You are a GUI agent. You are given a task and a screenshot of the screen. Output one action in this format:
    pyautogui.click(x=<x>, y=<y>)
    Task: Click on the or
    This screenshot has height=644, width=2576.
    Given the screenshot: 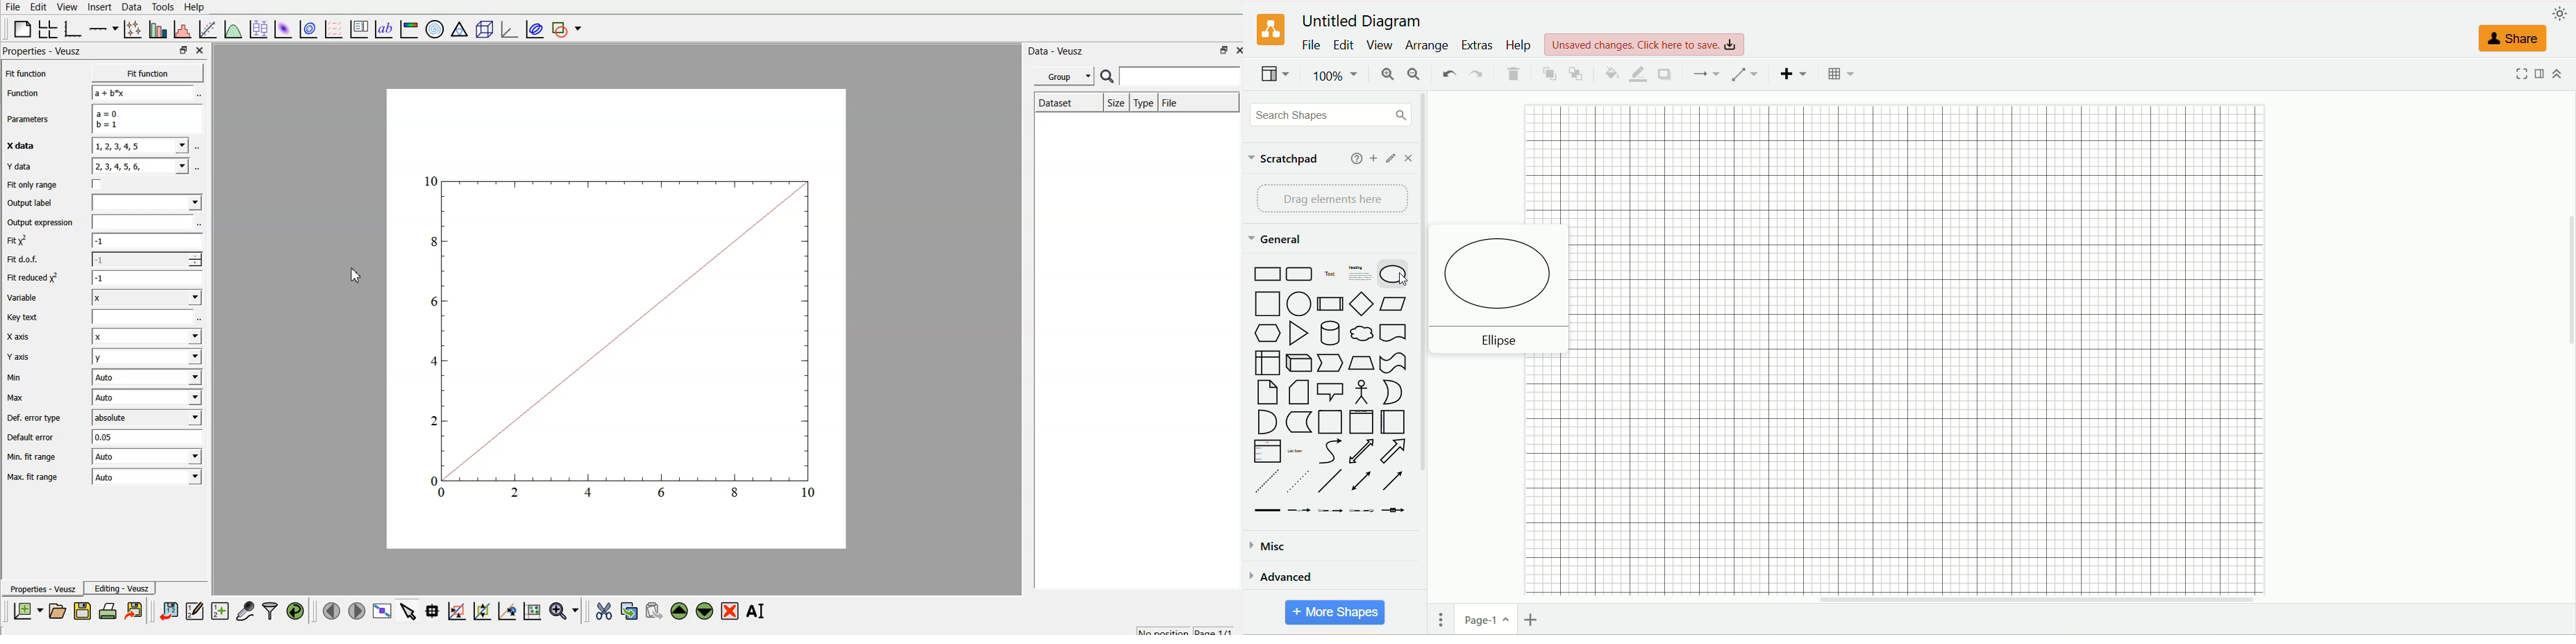 What is the action you would take?
    pyautogui.click(x=1396, y=393)
    